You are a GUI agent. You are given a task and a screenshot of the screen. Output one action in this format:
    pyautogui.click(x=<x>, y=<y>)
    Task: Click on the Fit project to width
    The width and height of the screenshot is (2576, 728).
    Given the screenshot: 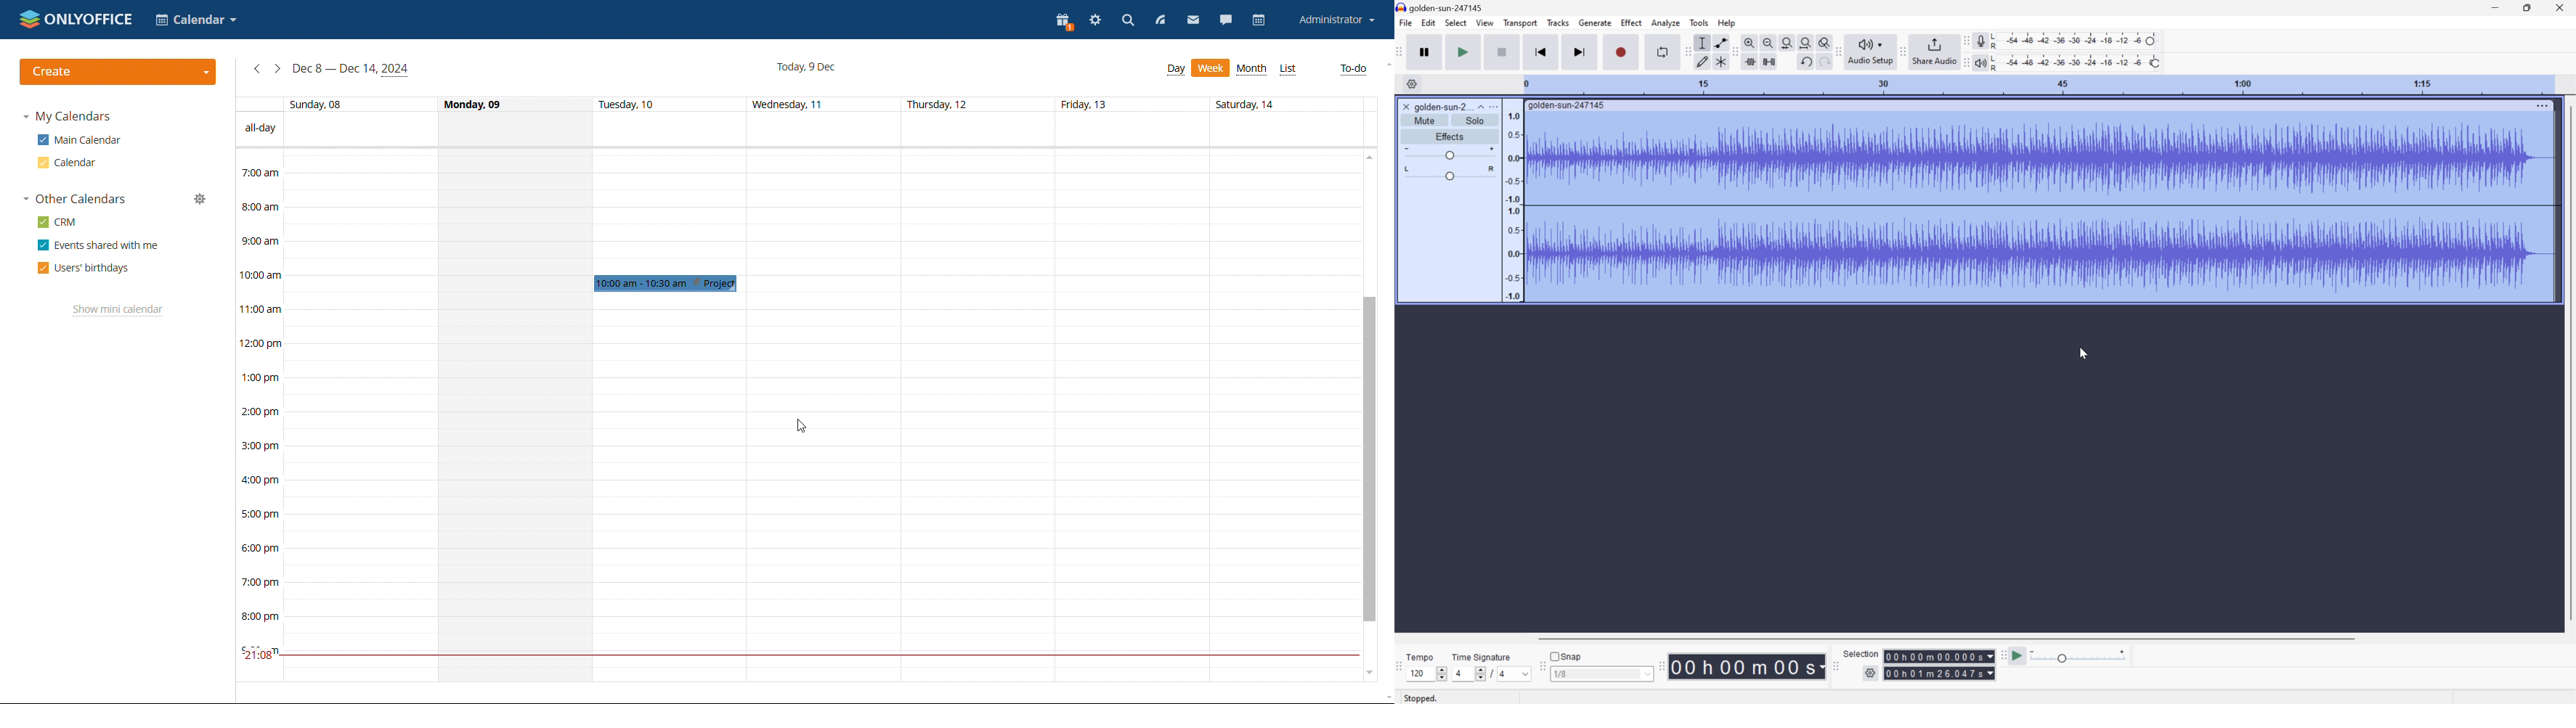 What is the action you would take?
    pyautogui.click(x=1806, y=43)
    